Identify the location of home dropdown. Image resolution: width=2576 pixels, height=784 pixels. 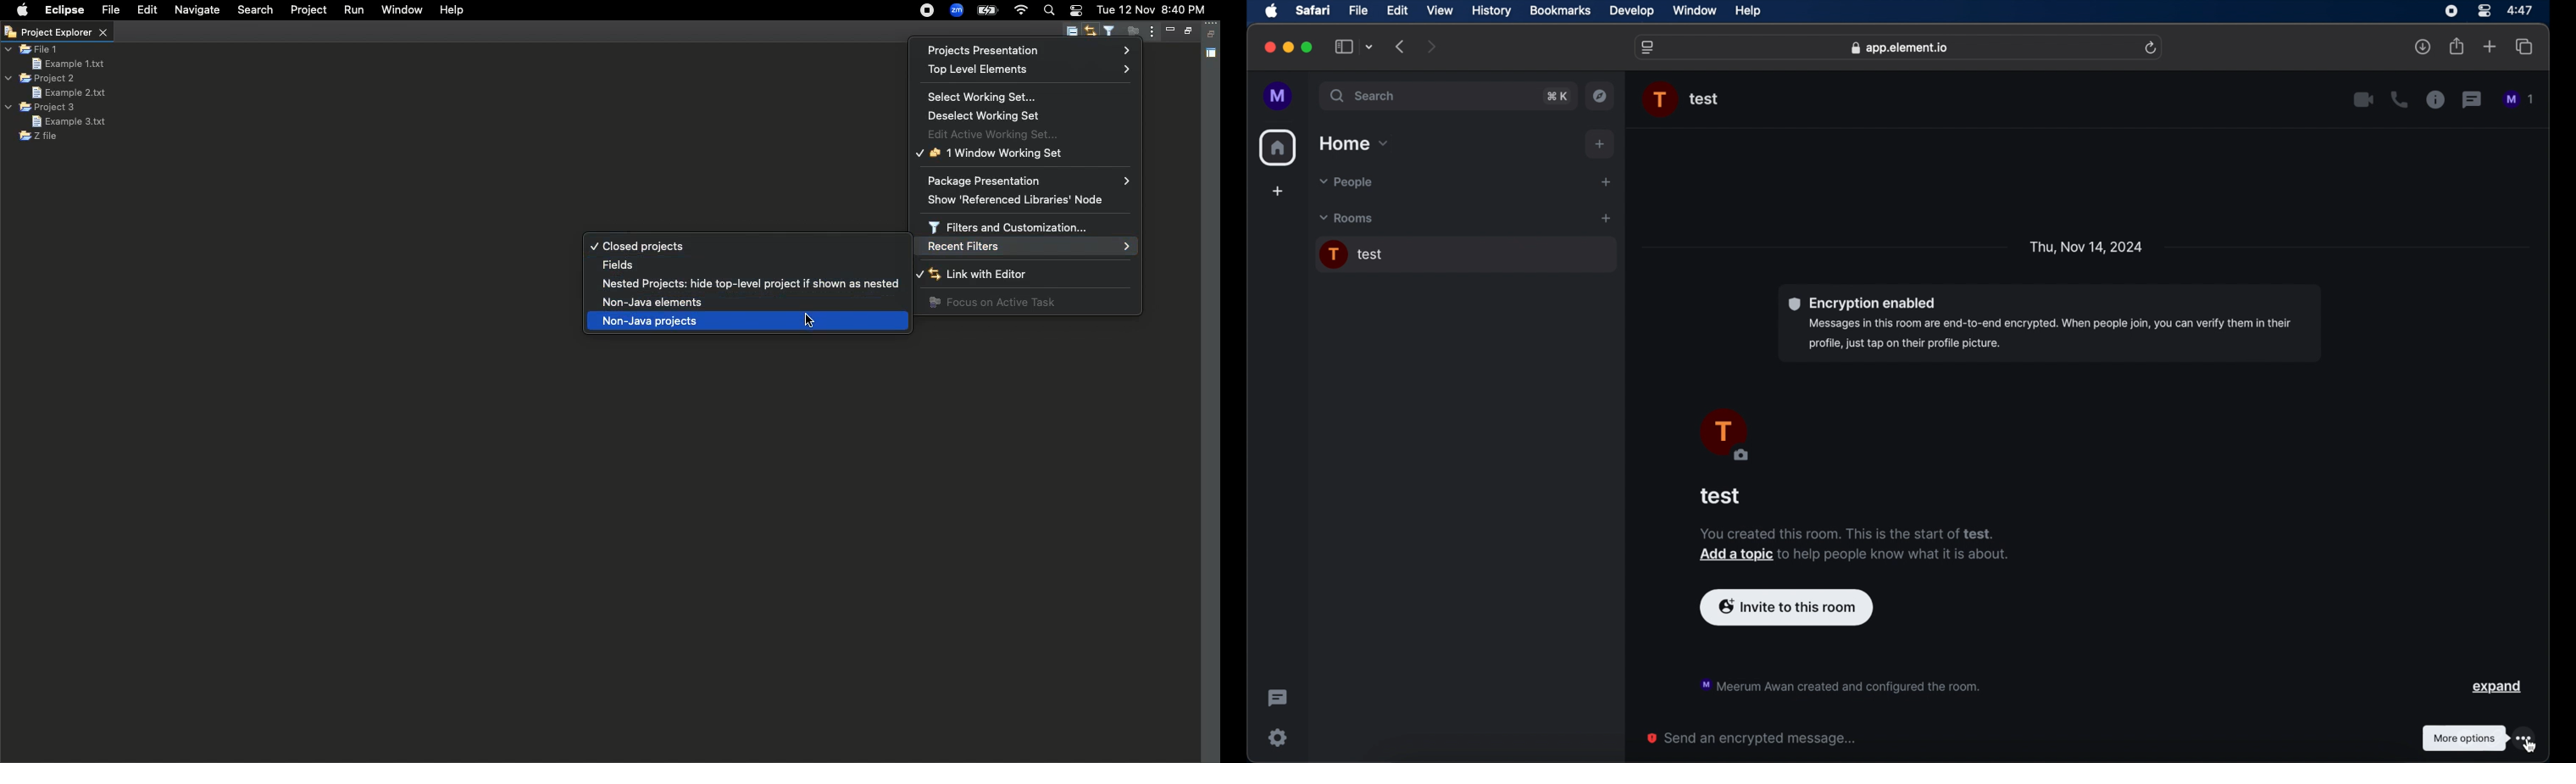
(1355, 143).